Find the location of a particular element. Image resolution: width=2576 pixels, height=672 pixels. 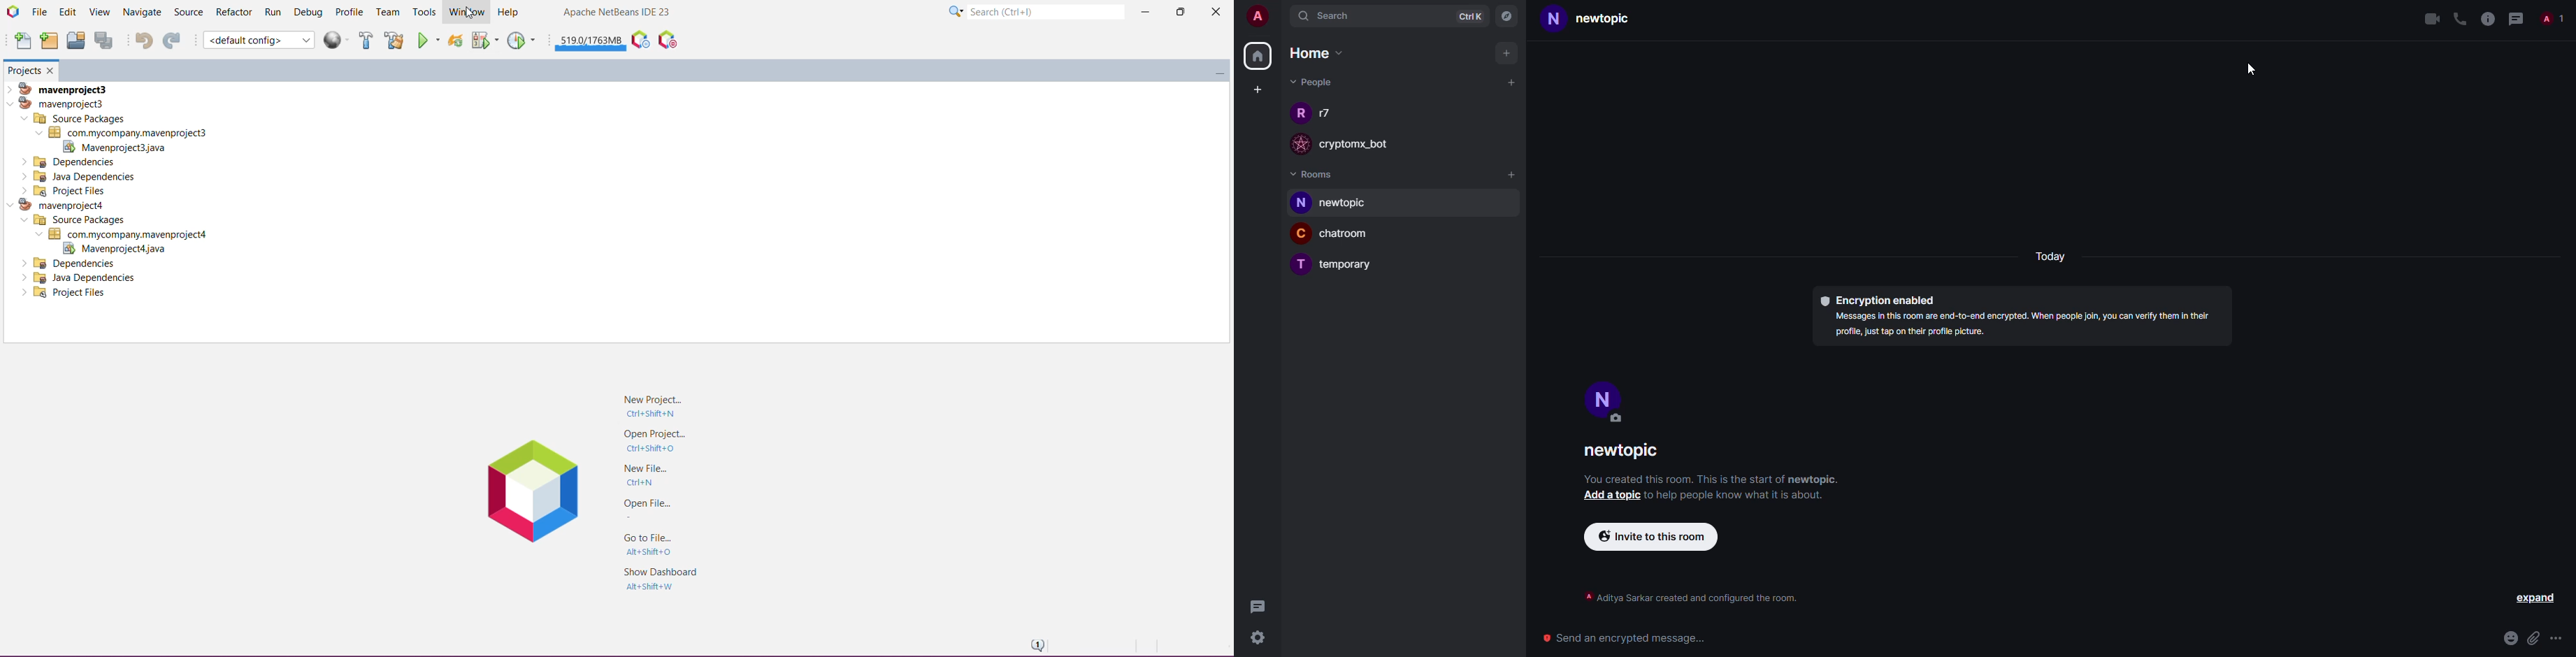

profile image is located at coordinates (1298, 203).